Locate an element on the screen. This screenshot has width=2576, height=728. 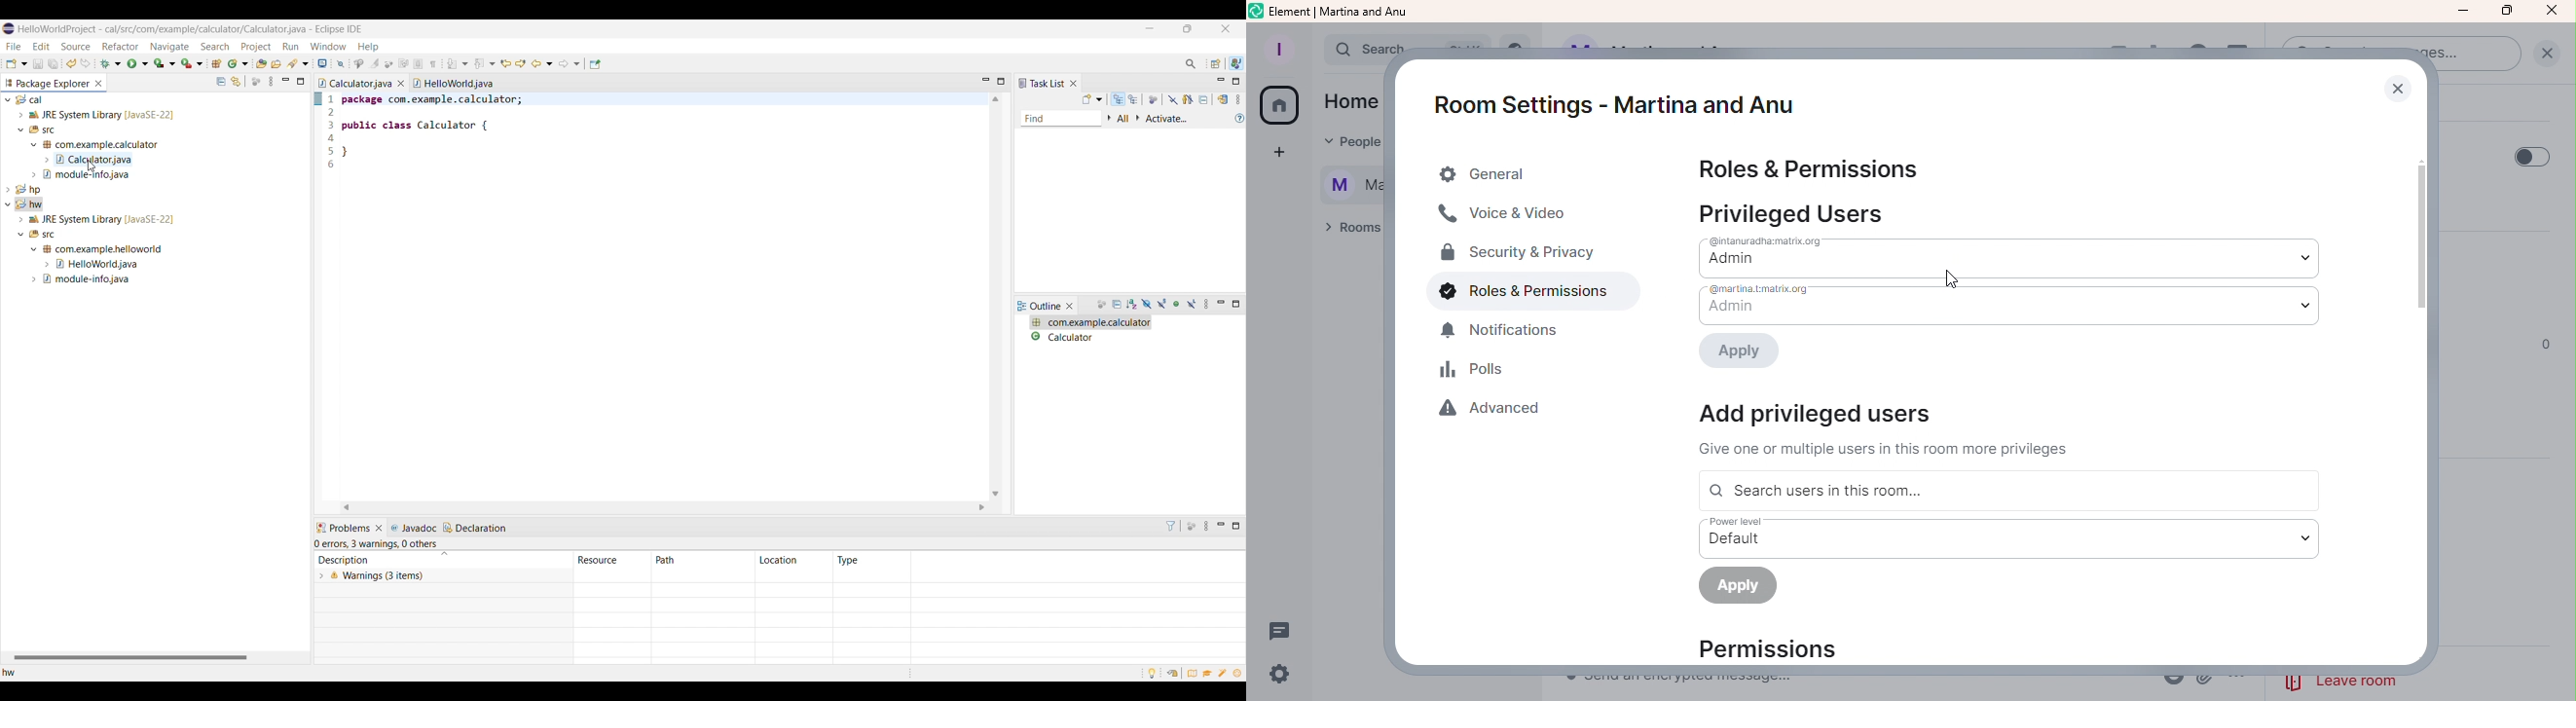
Threads is located at coordinates (1285, 630).